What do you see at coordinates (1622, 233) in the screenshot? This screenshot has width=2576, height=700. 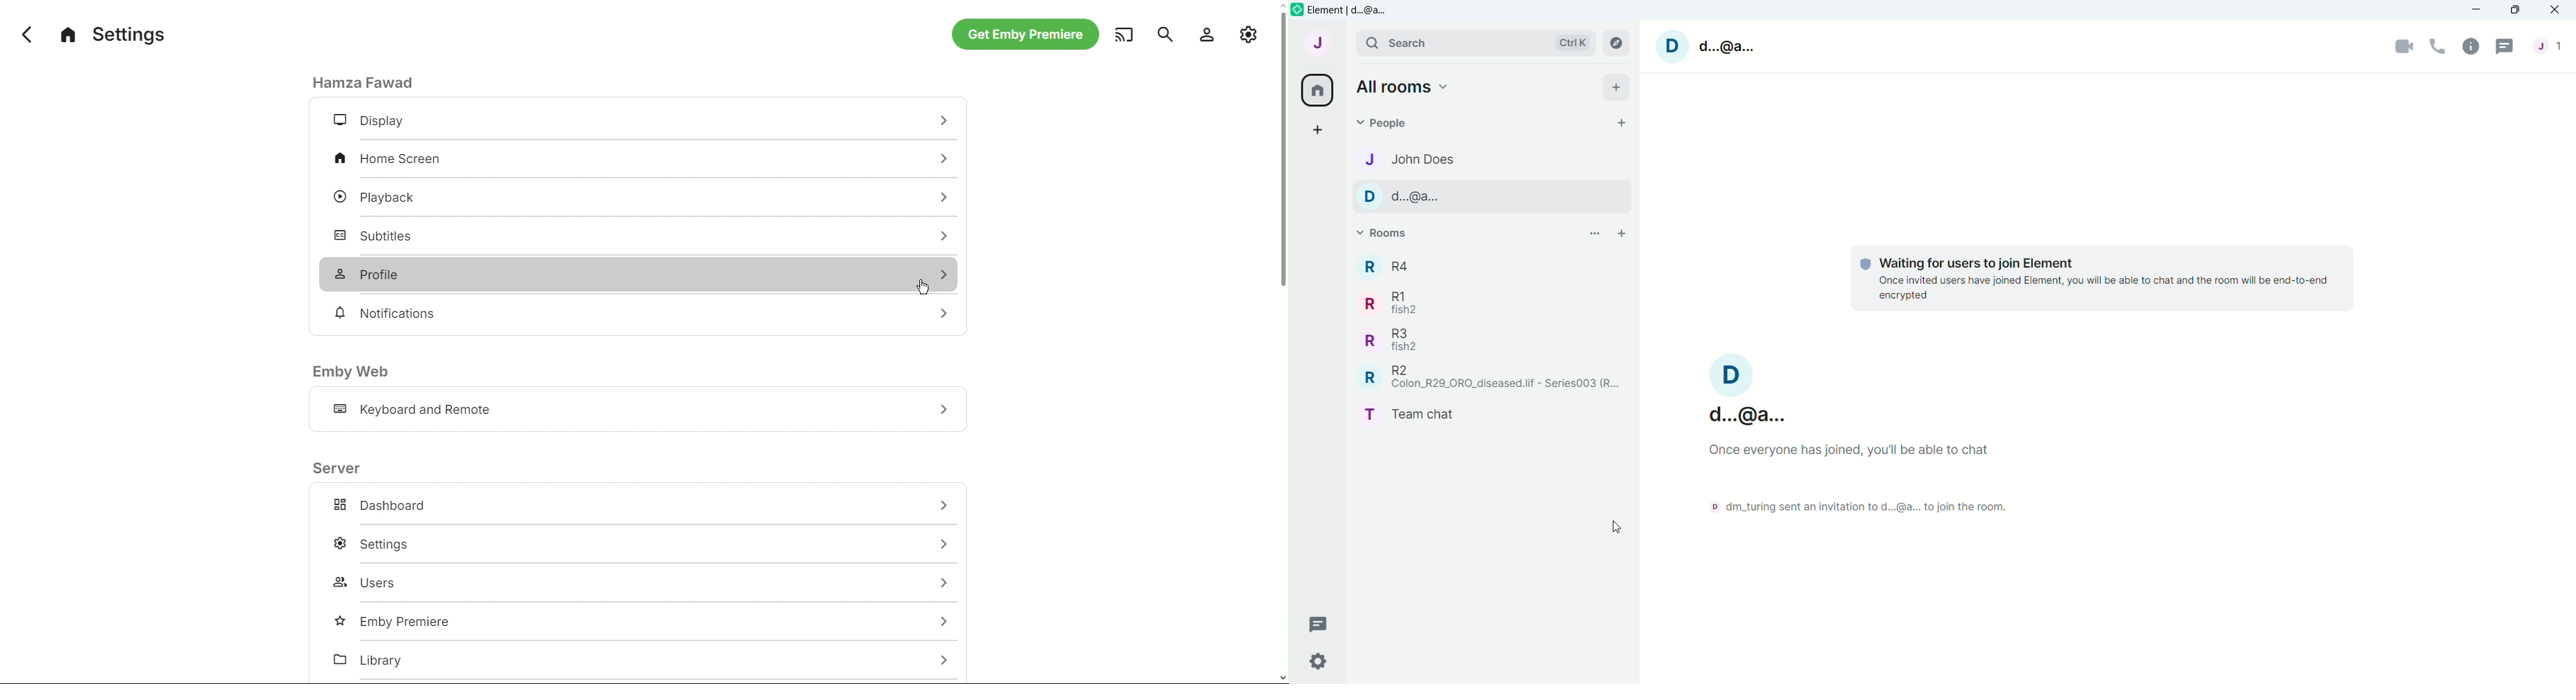 I see `add room` at bounding box center [1622, 233].